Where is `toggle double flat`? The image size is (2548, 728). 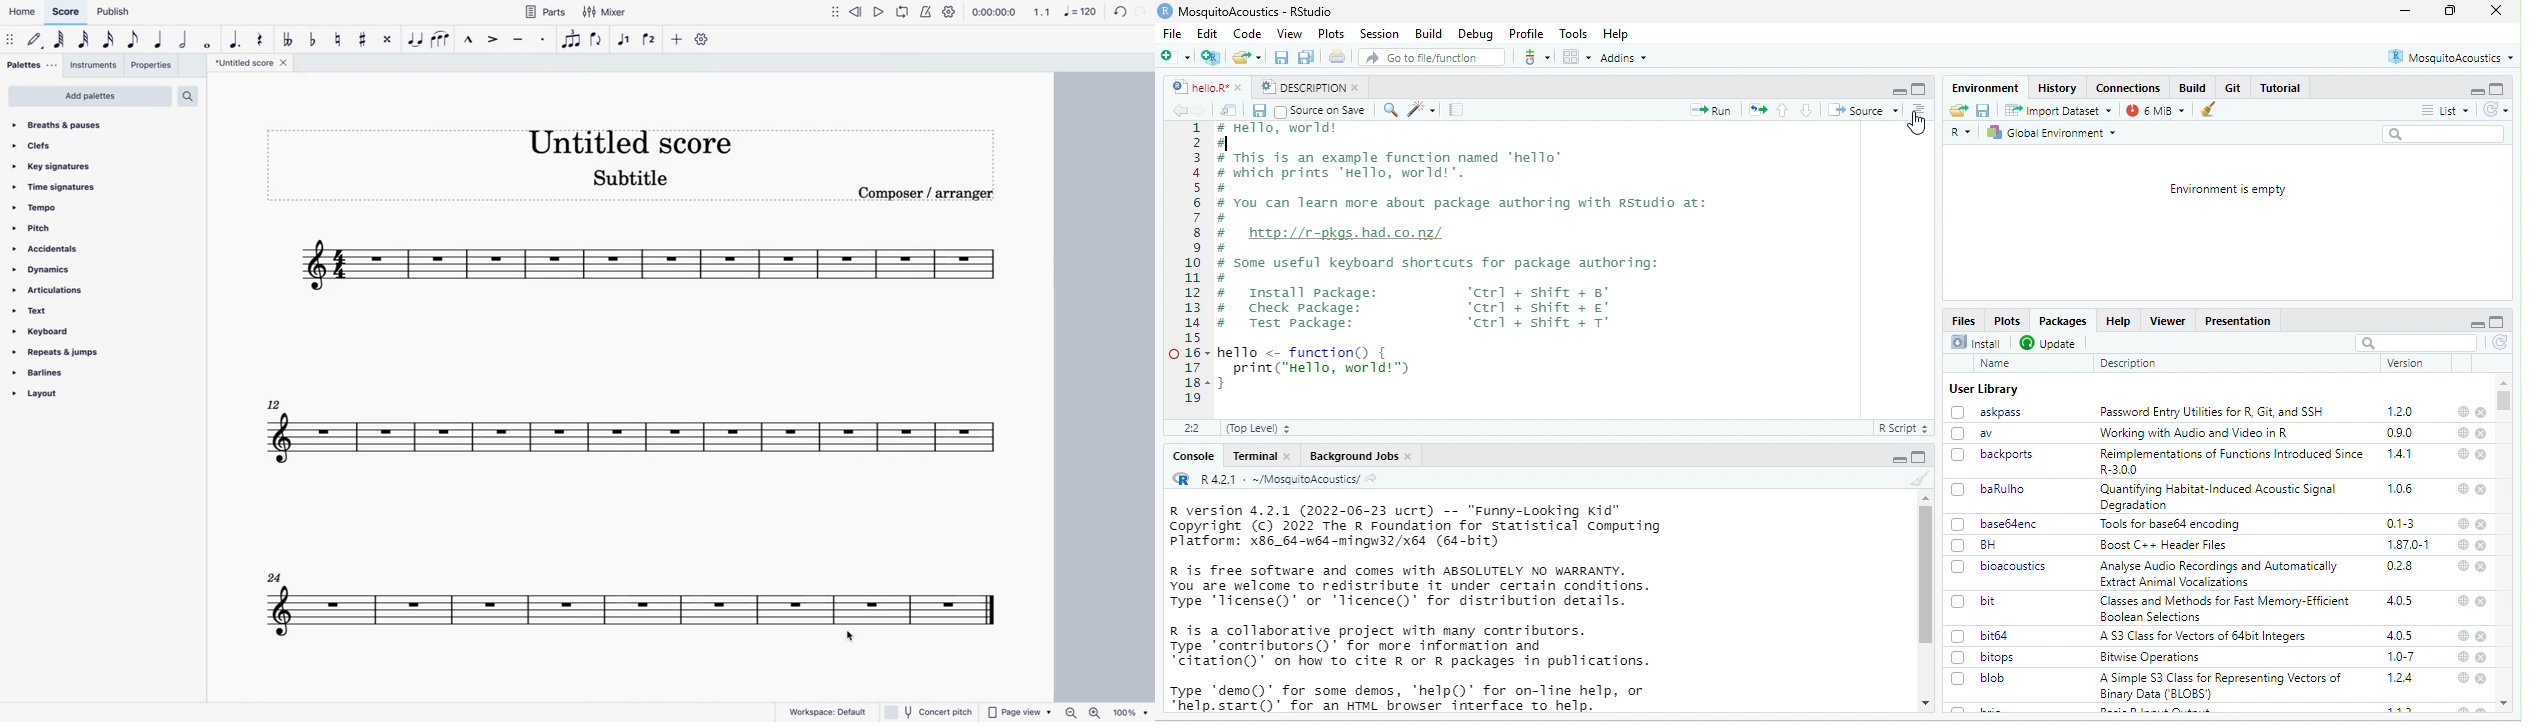 toggle double flat is located at coordinates (289, 42).